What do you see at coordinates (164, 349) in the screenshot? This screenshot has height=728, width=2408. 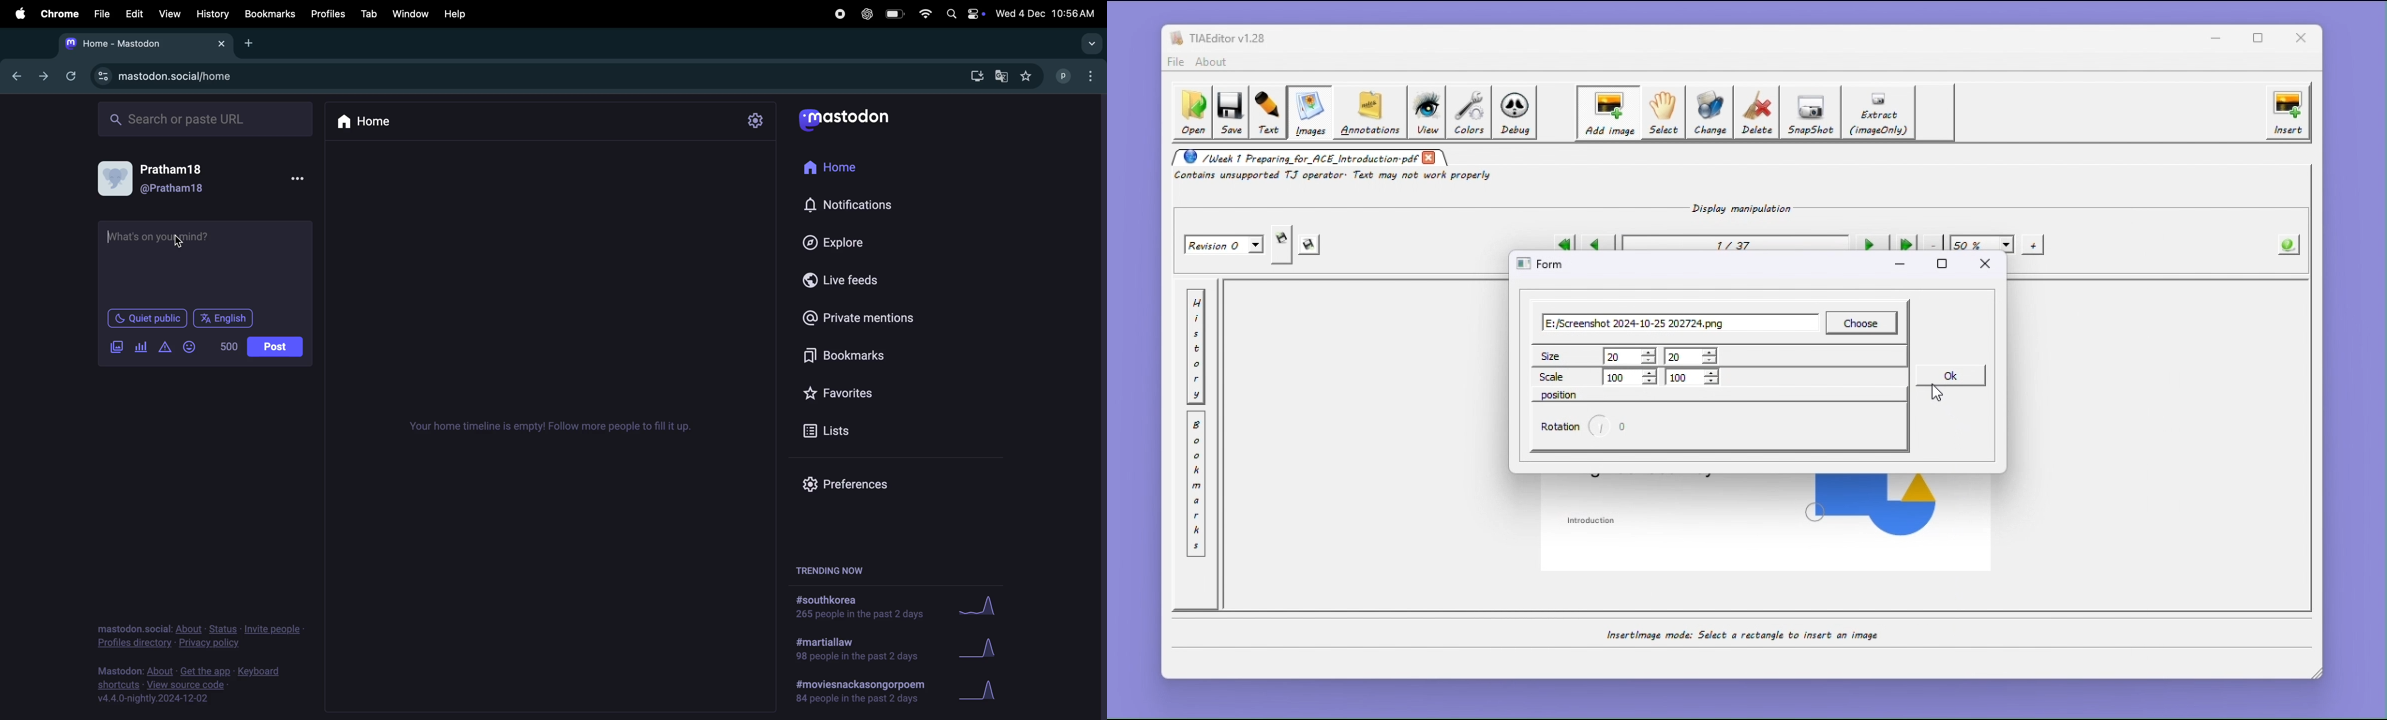 I see `alerts` at bounding box center [164, 349].